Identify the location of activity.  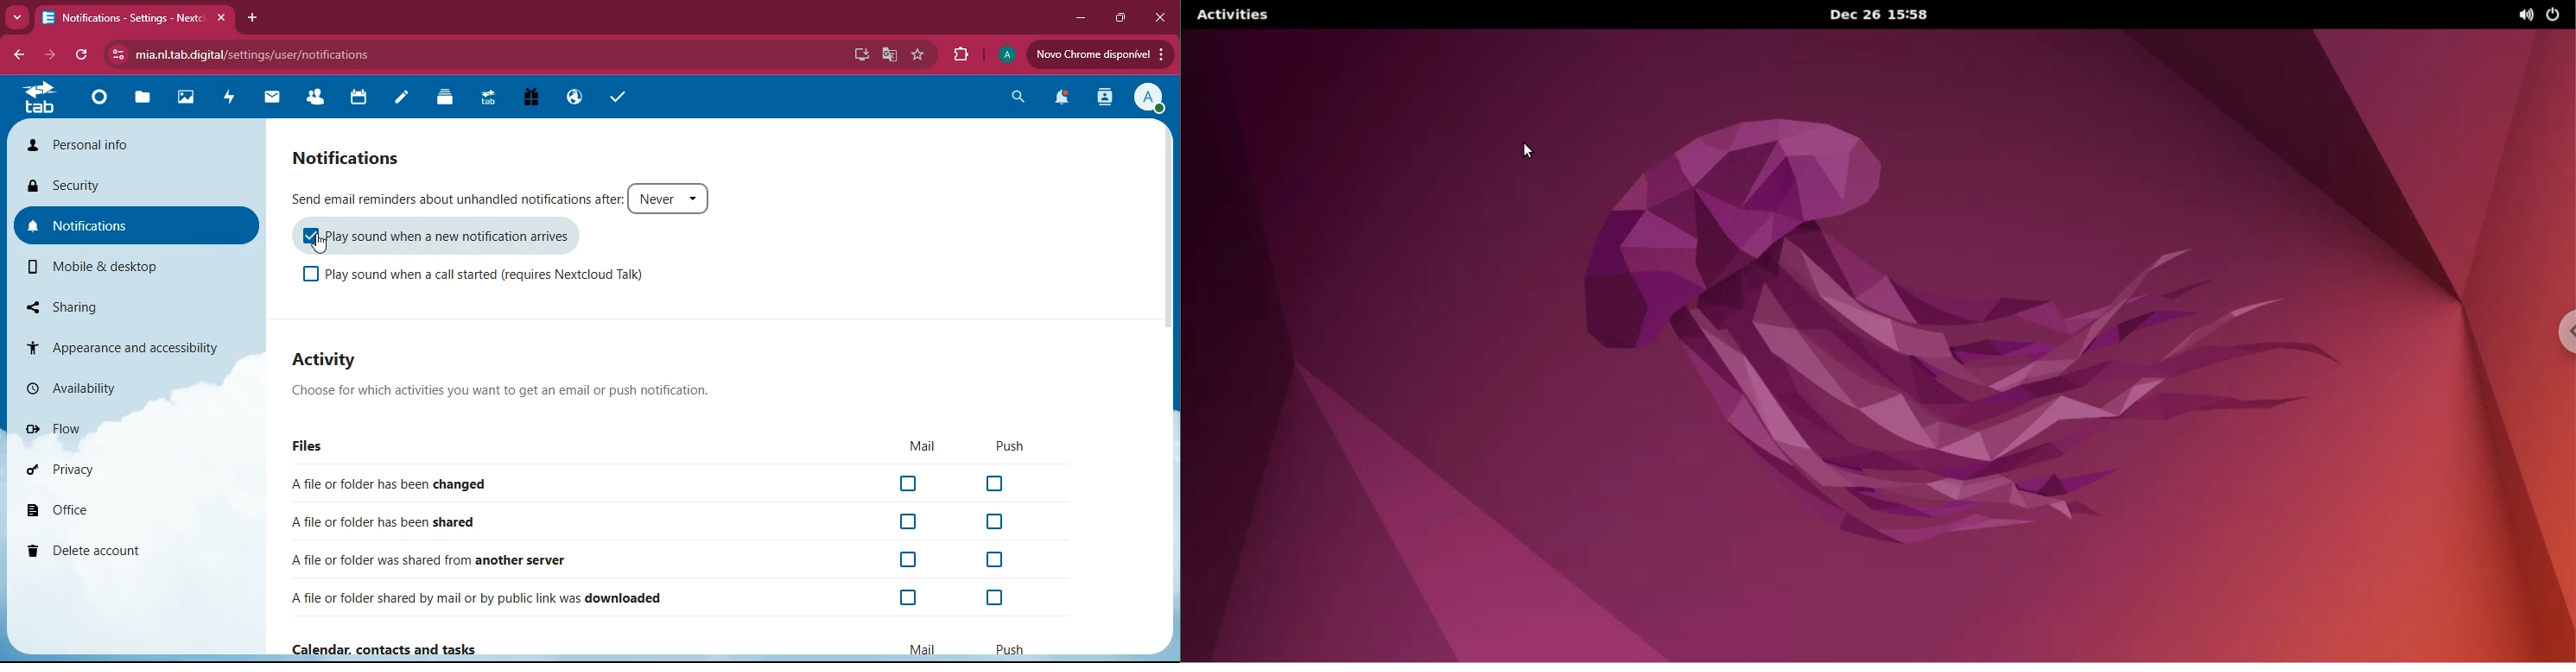
(1102, 98).